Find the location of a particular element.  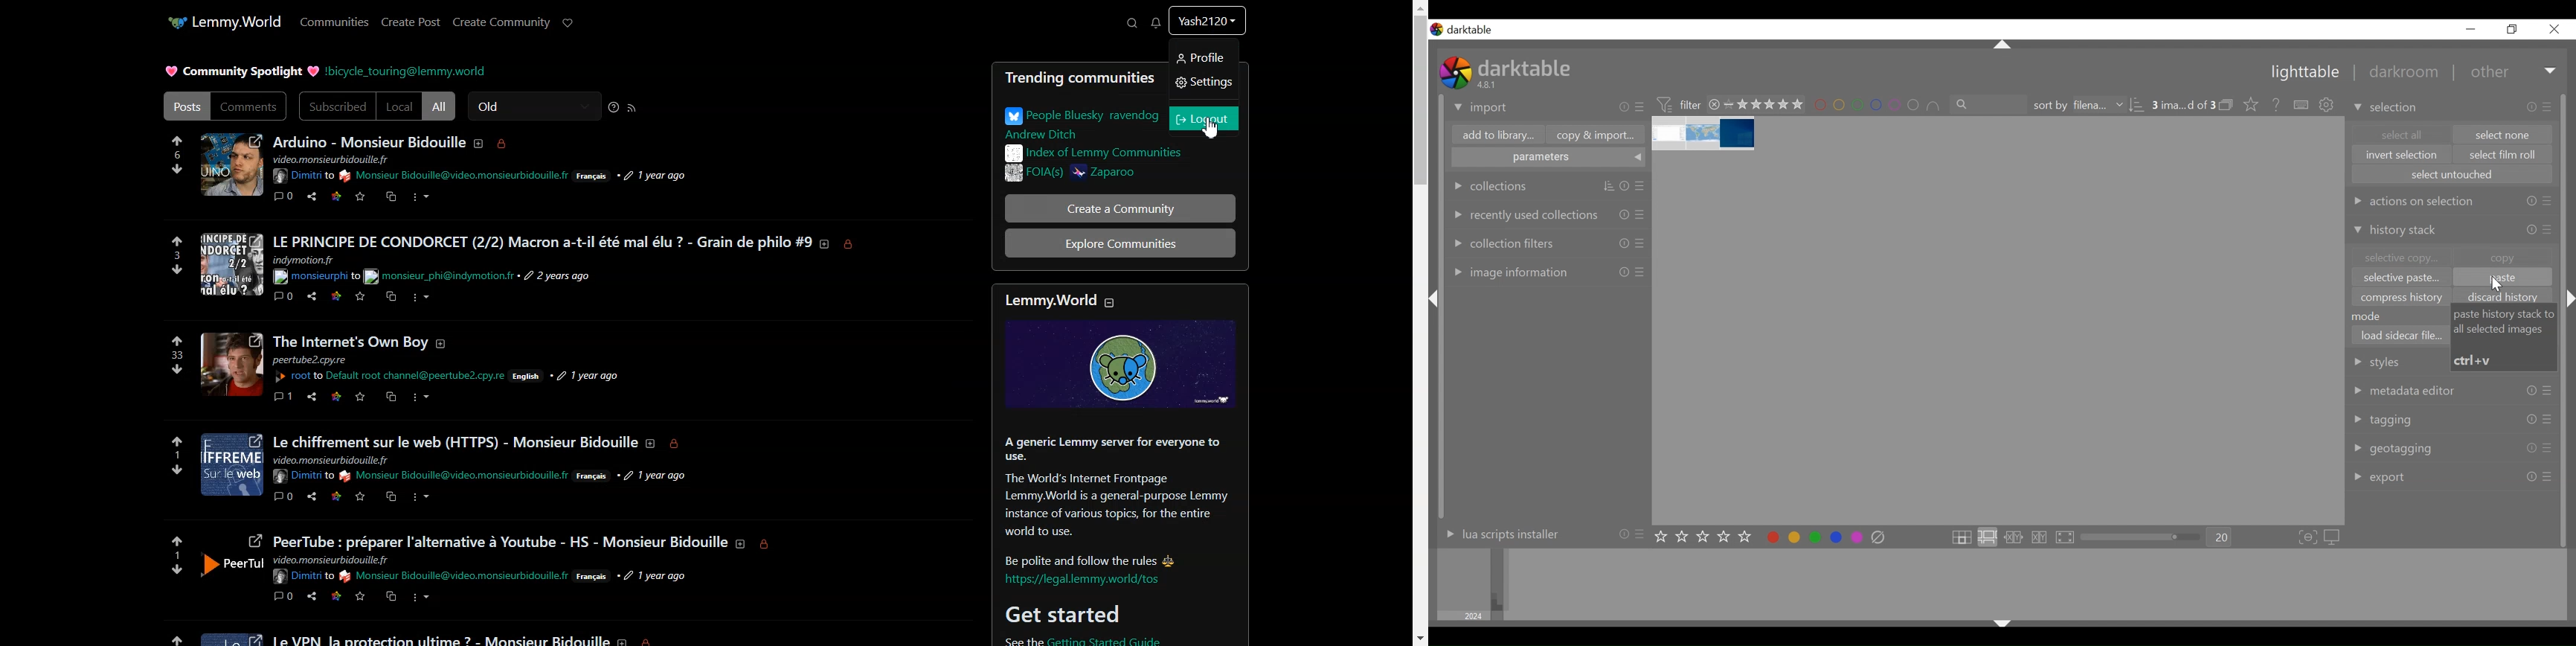

lua scripts installer is located at coordinates (1499, 534).